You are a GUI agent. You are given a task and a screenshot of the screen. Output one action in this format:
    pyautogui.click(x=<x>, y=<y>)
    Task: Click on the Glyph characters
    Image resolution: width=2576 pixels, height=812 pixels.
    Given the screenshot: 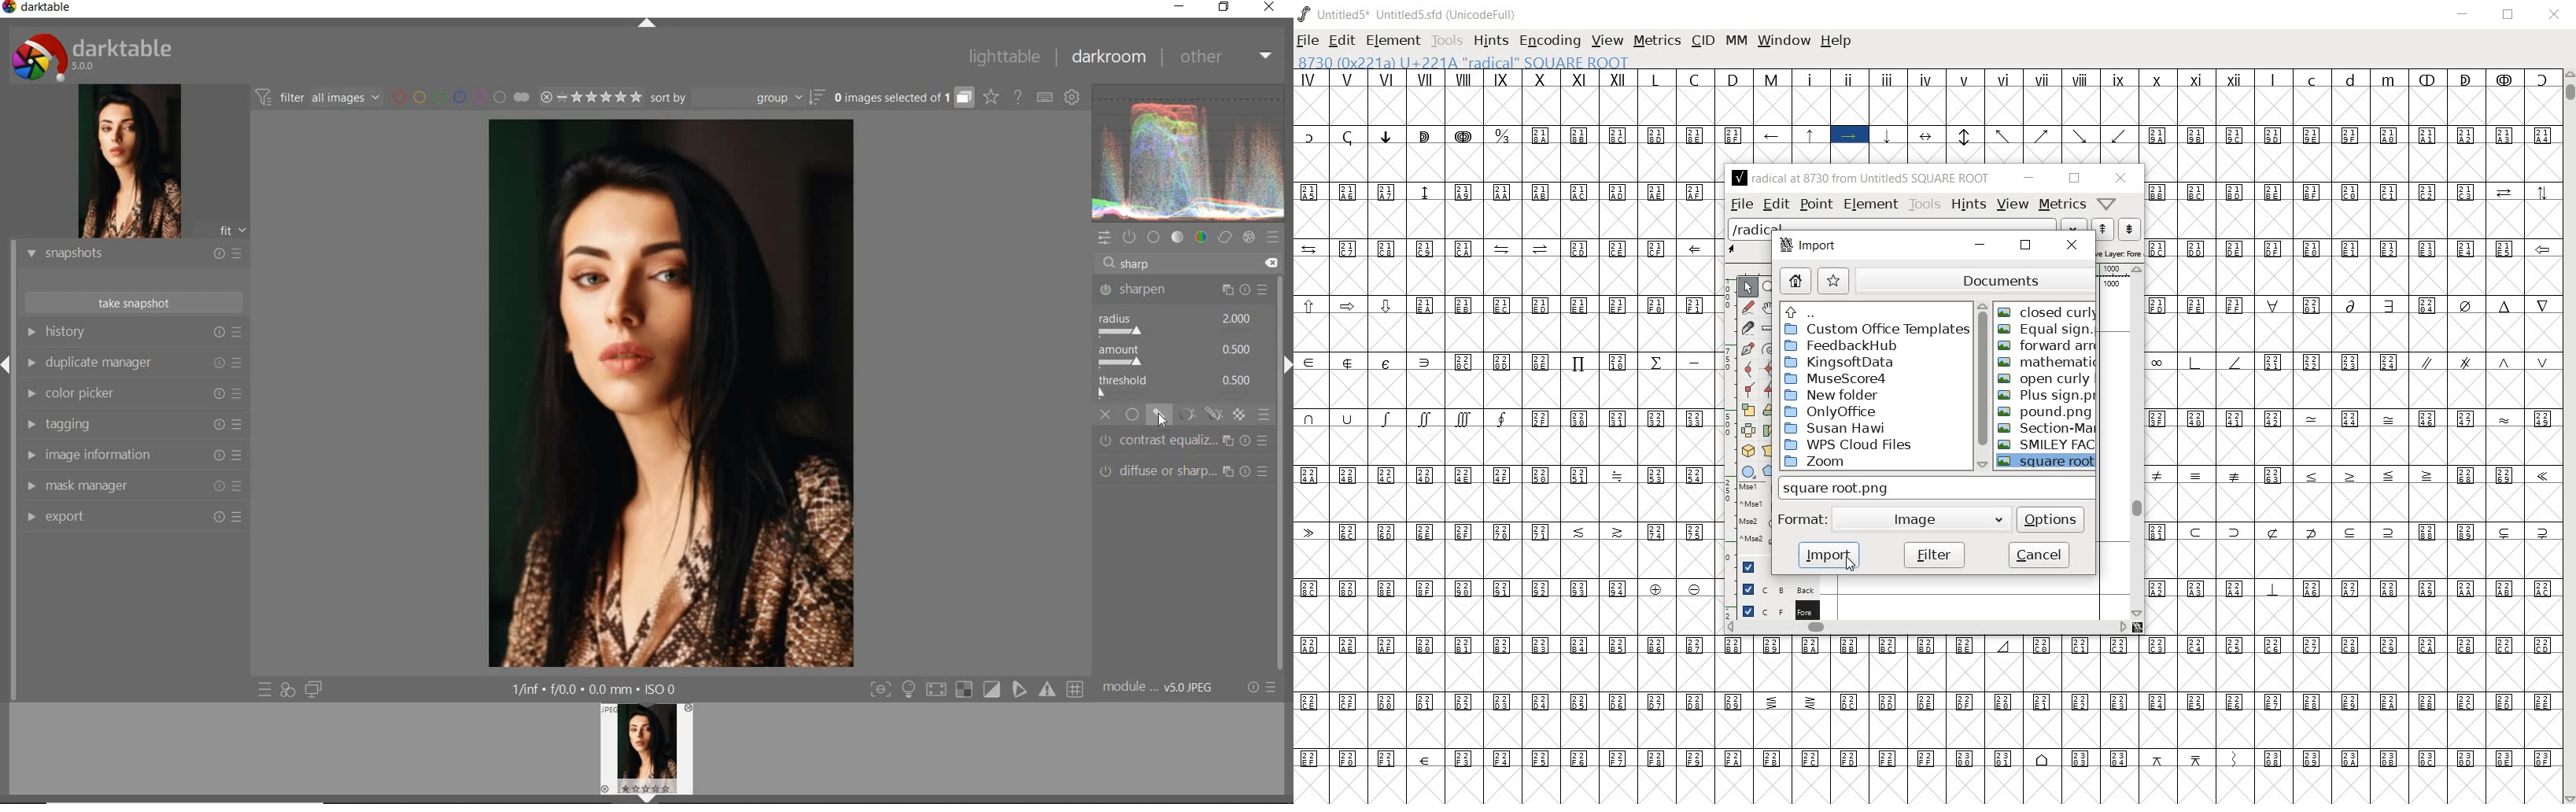 What is the action you would take?
    pyautogui.click(x=2352, y=408)
    